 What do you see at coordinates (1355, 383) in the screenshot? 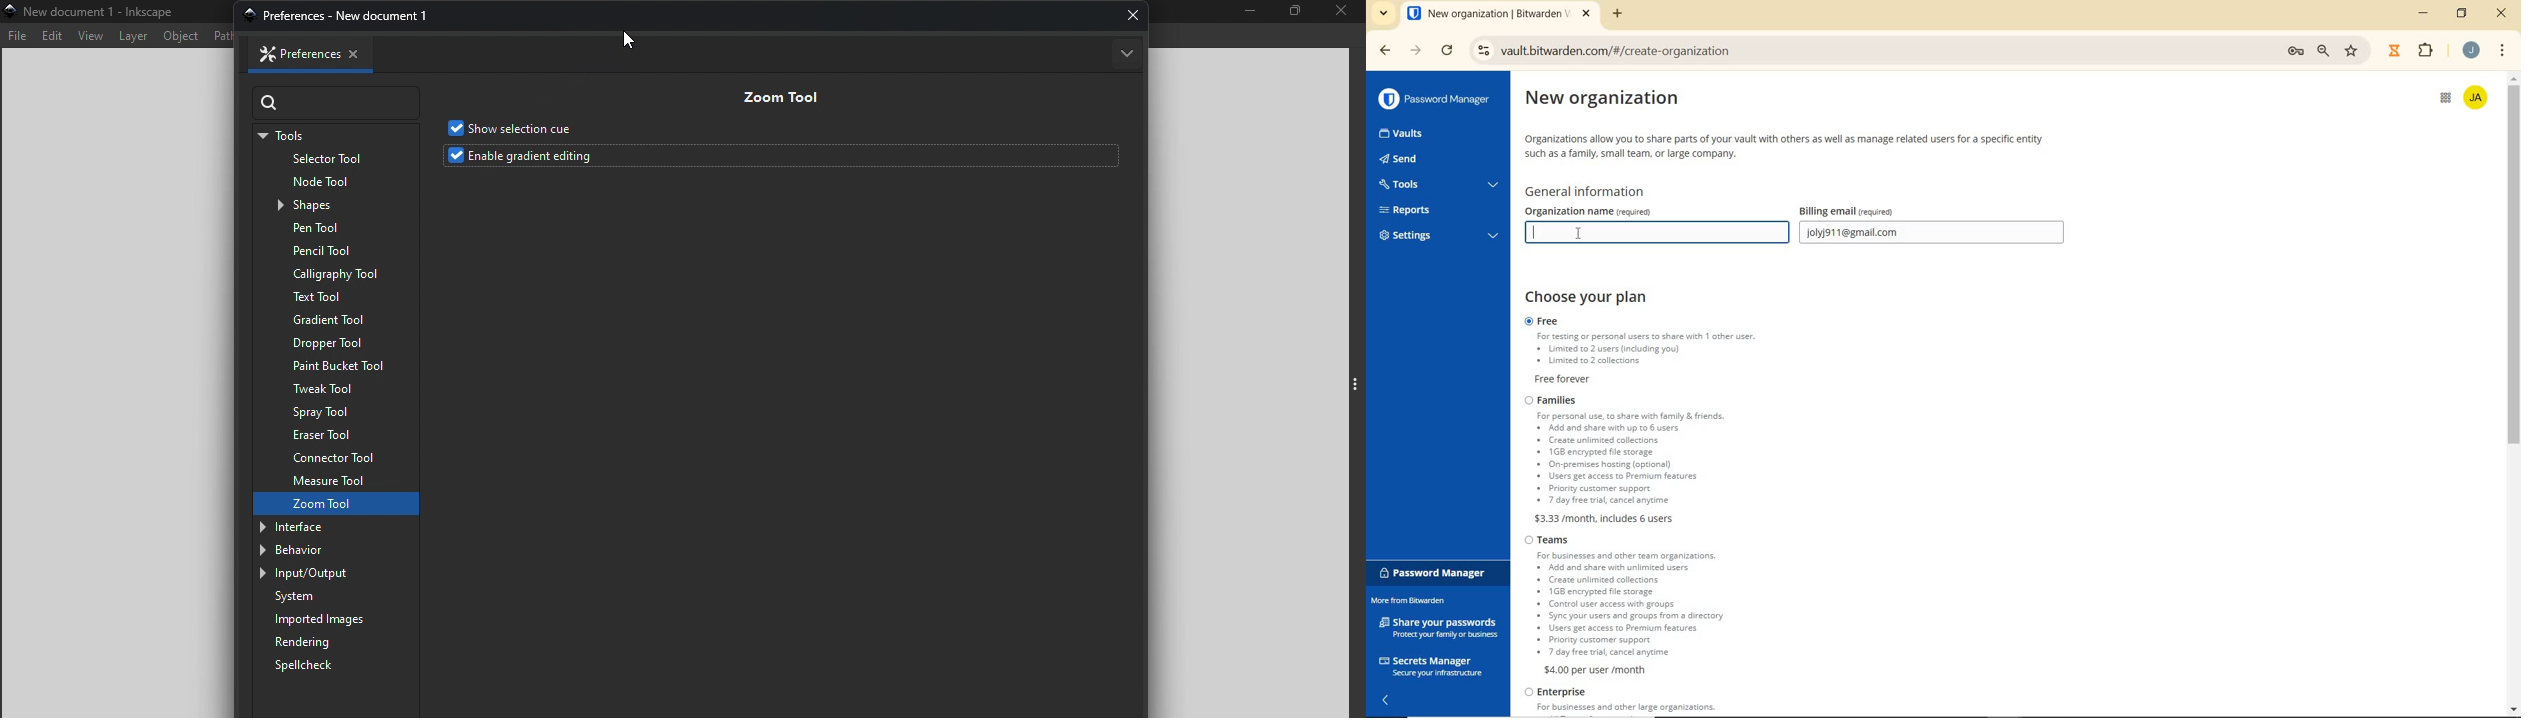
I see `Toggle command panel` at bounding box center [1355, 383].